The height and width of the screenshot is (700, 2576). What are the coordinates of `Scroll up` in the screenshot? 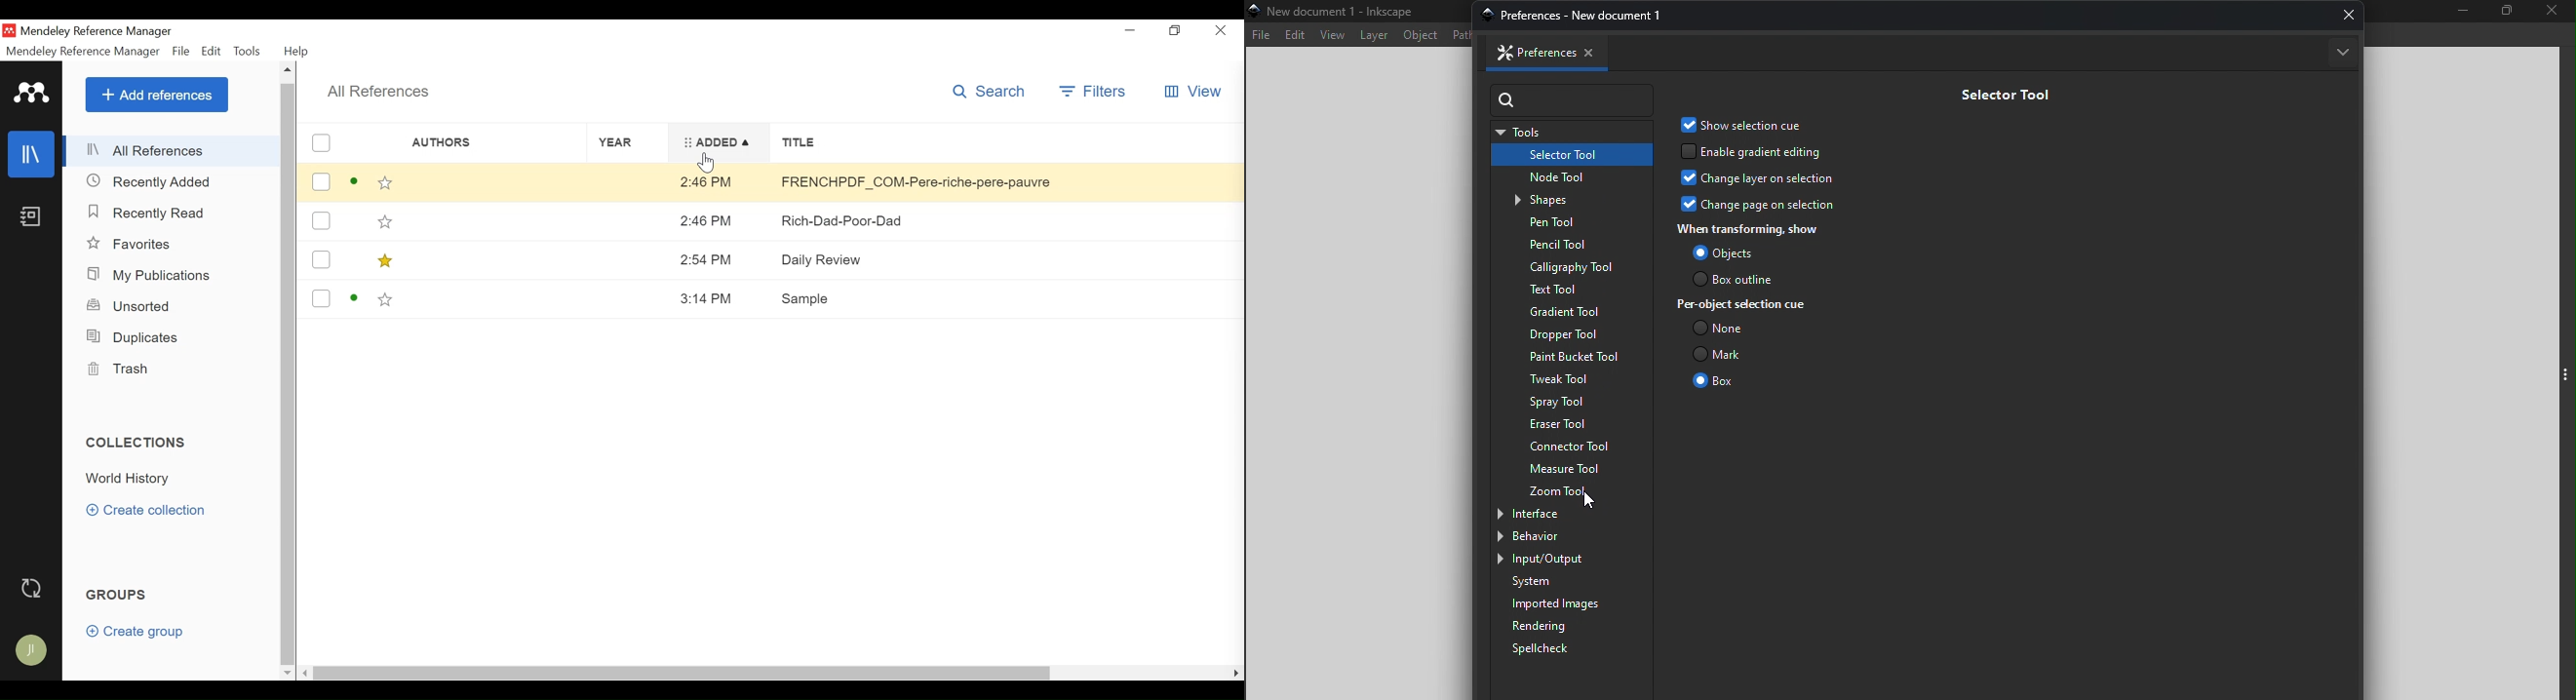 It's located at (287, 72).